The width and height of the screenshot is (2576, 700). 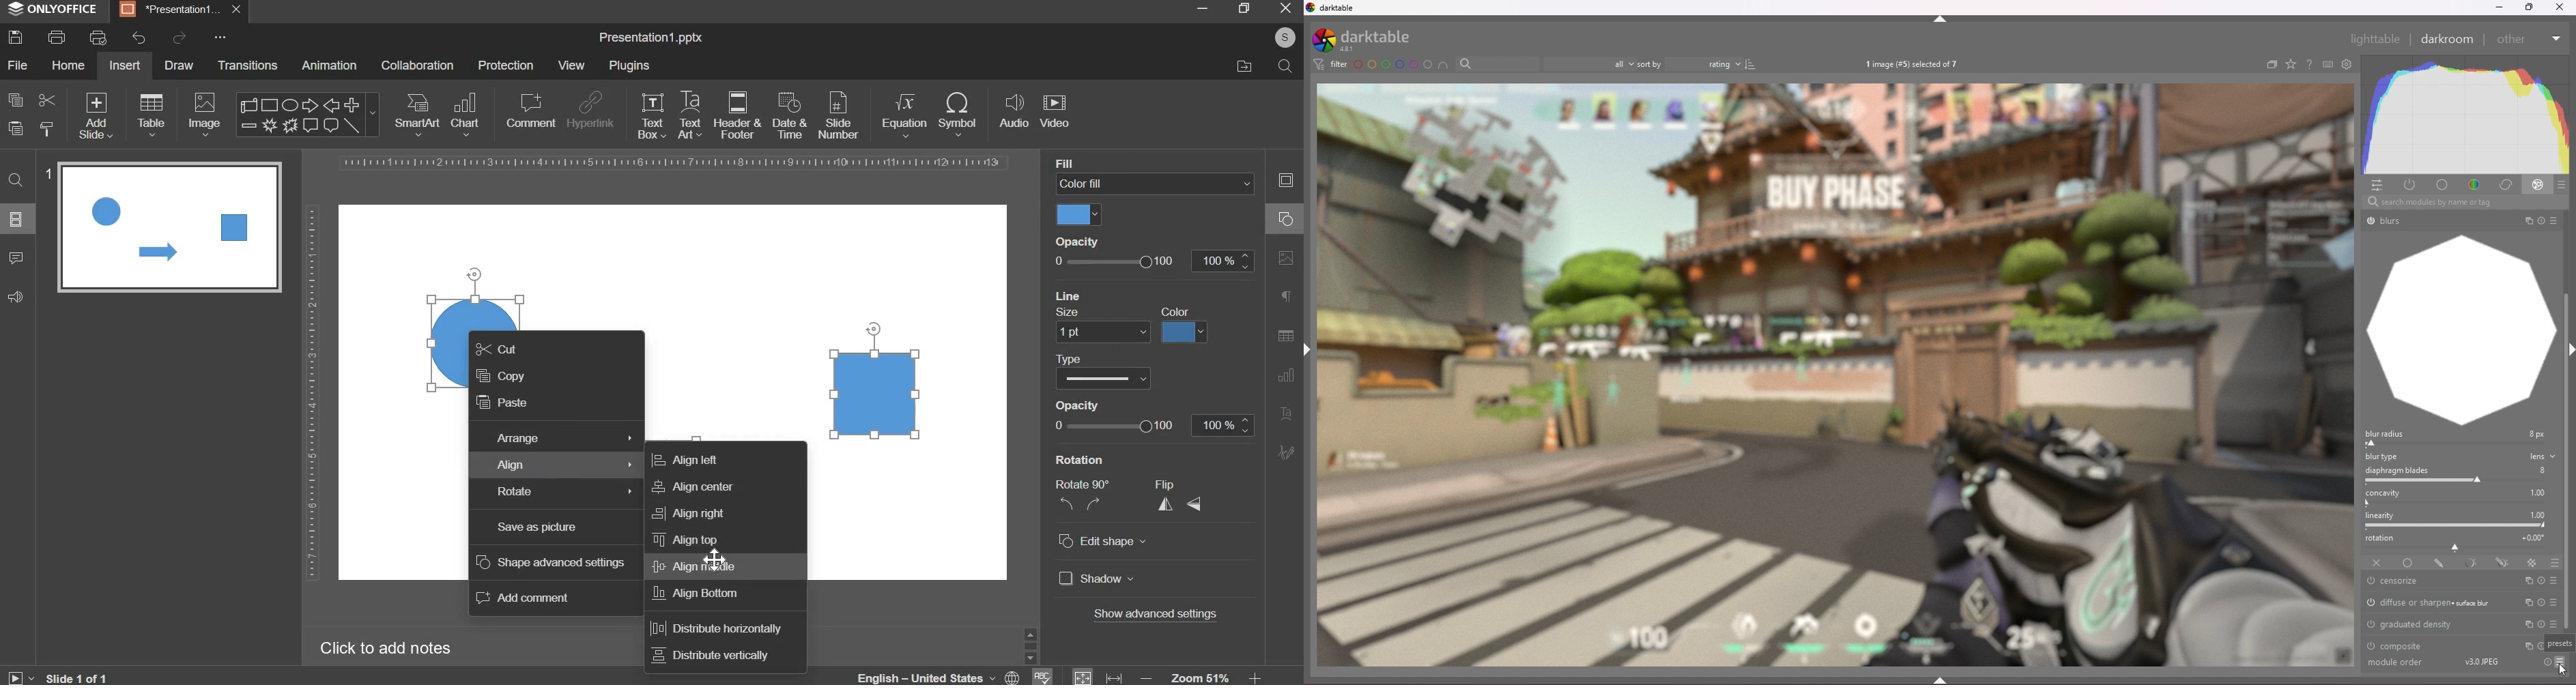 I want to click on size, so click(x=1068, y=310).